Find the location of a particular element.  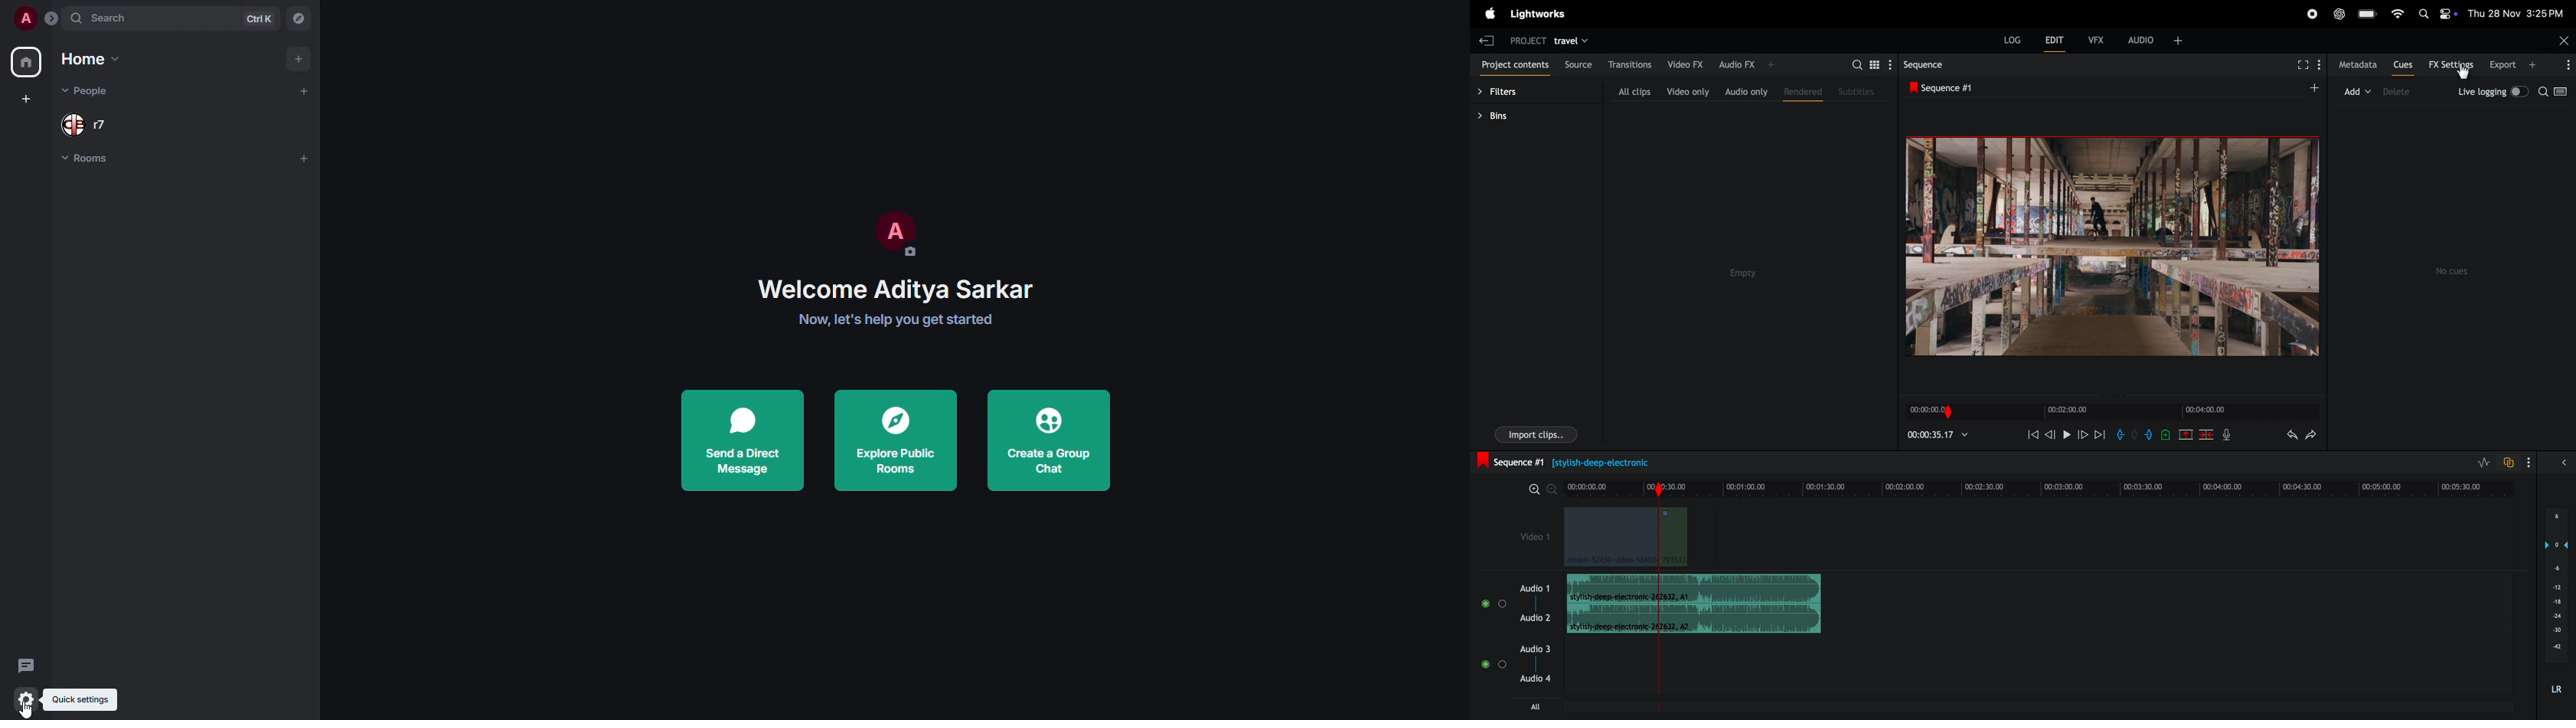

delete is located at coordinates (2207, 434).